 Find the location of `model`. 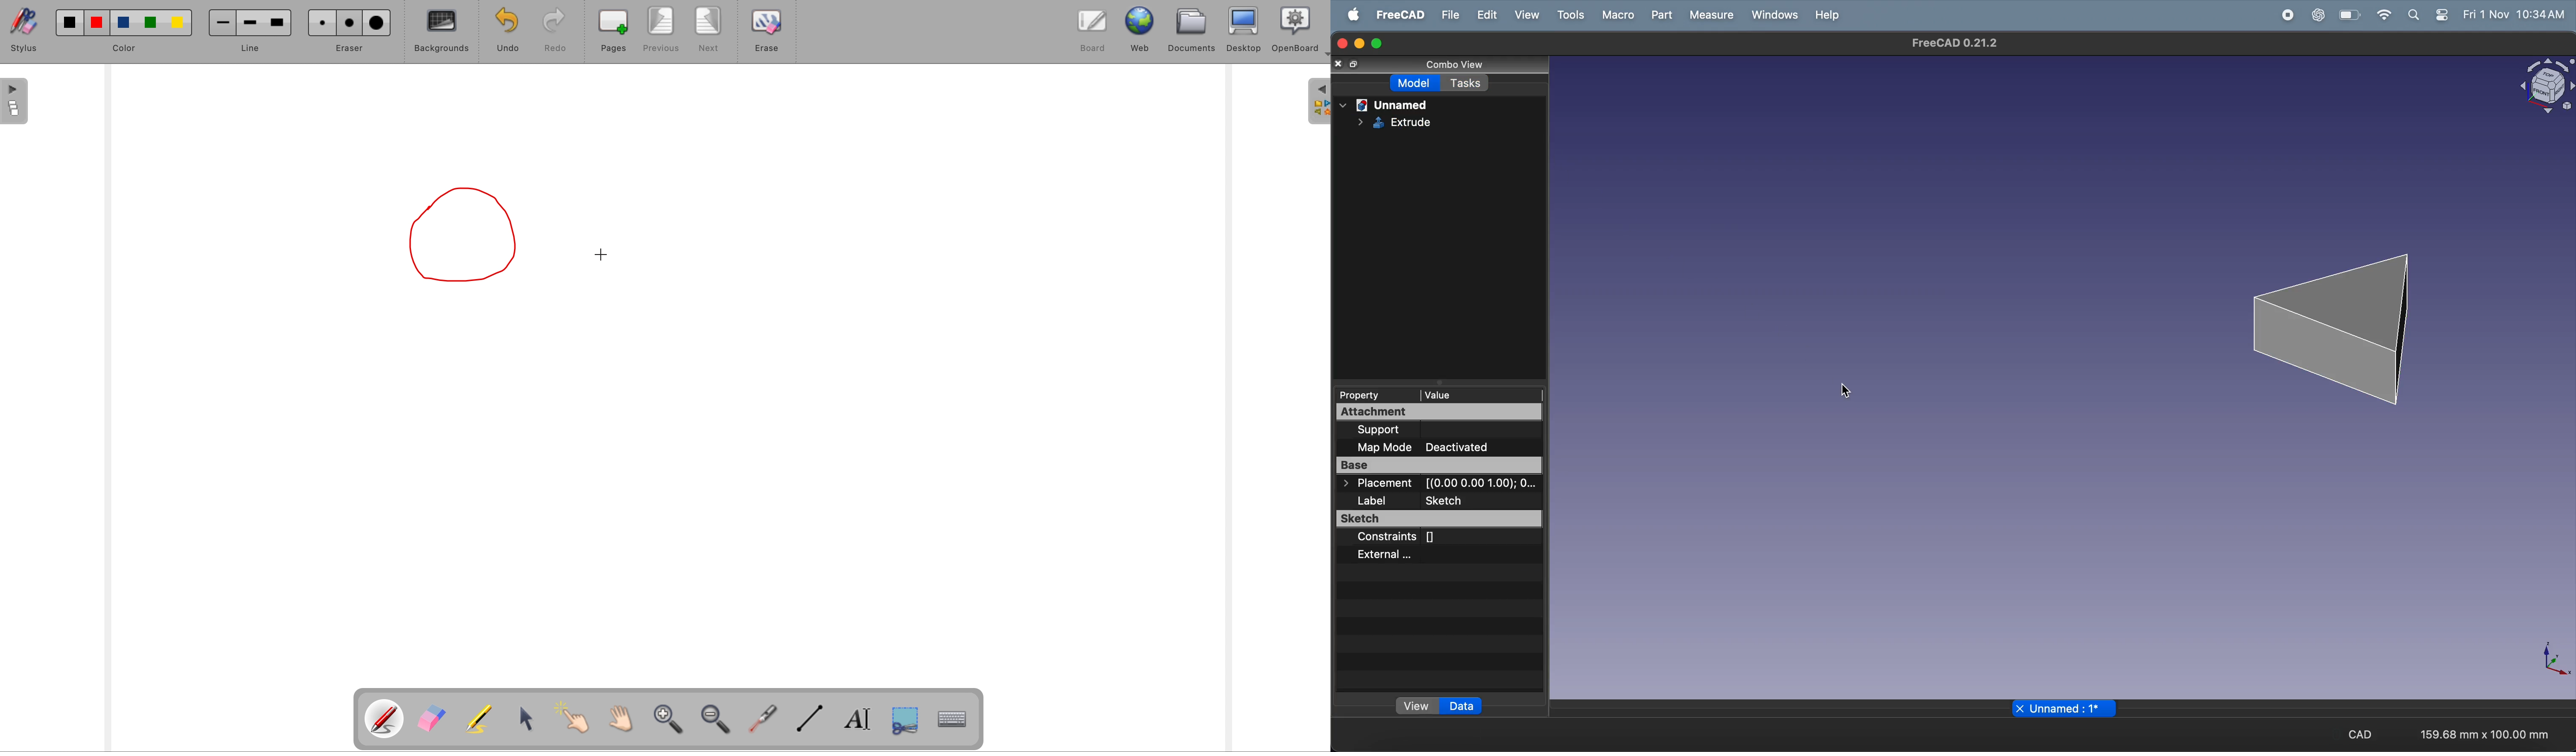

model is located at coordinates (1417, 83).